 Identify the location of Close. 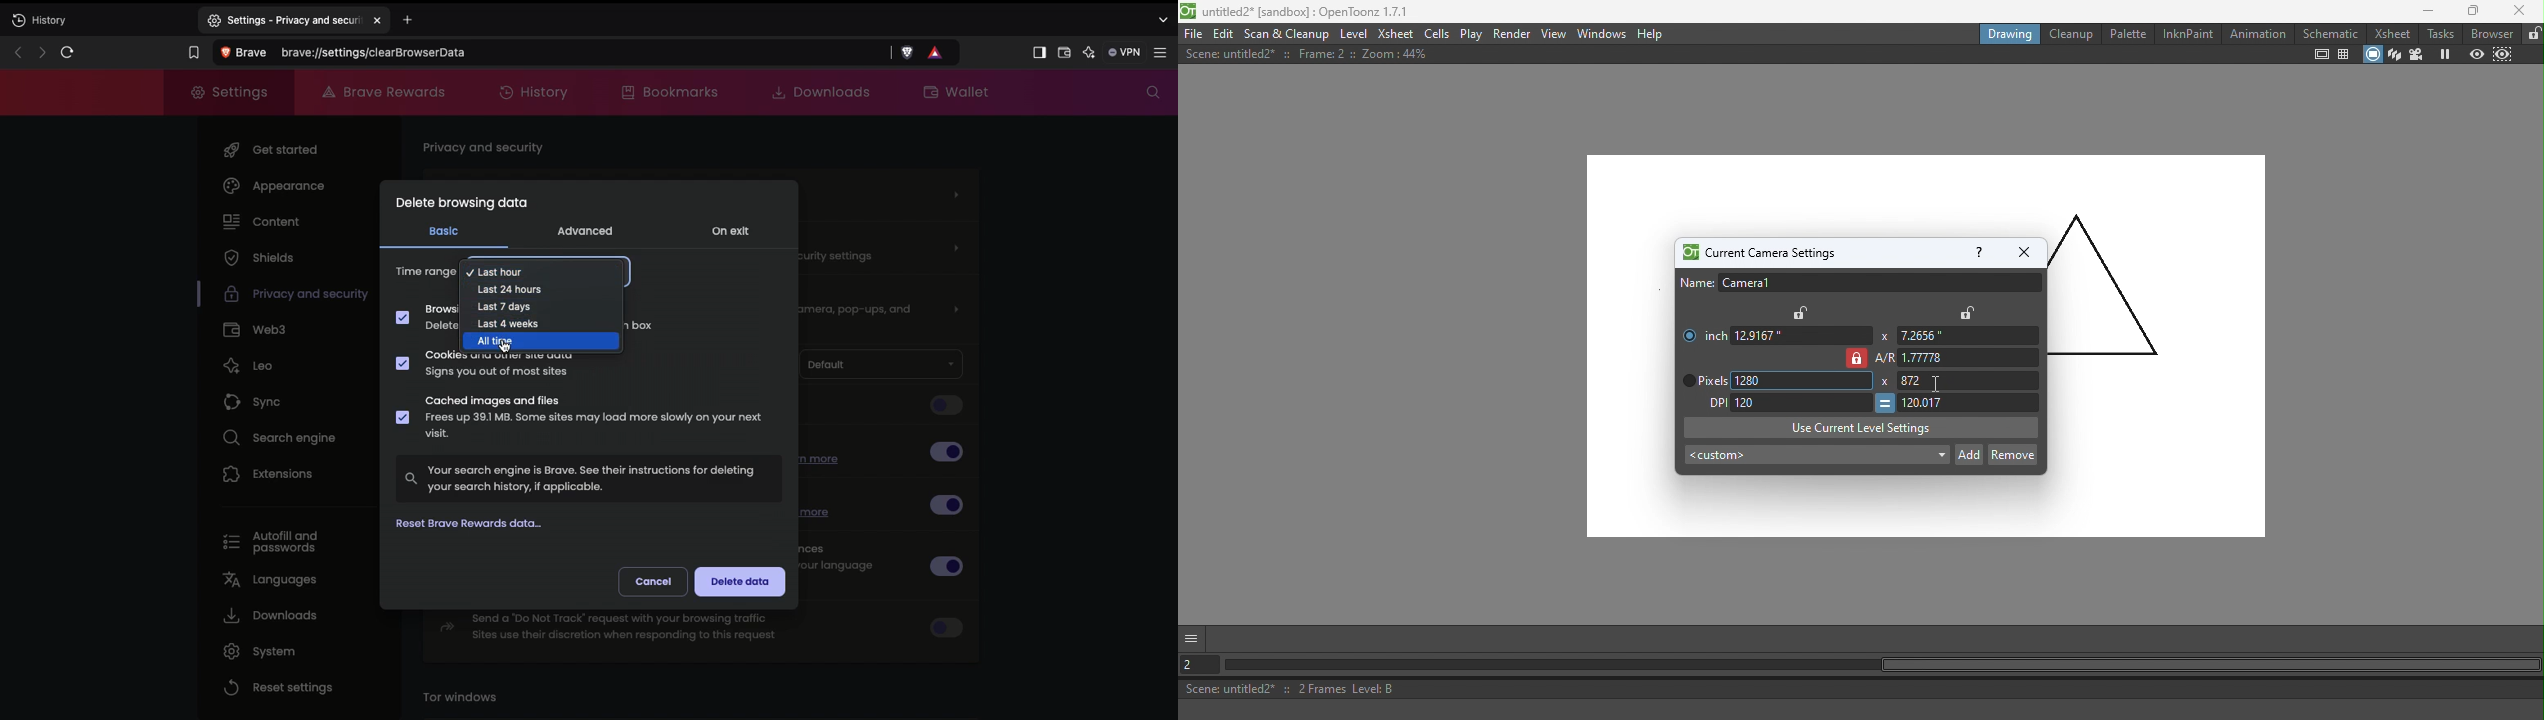
(2519, 11).